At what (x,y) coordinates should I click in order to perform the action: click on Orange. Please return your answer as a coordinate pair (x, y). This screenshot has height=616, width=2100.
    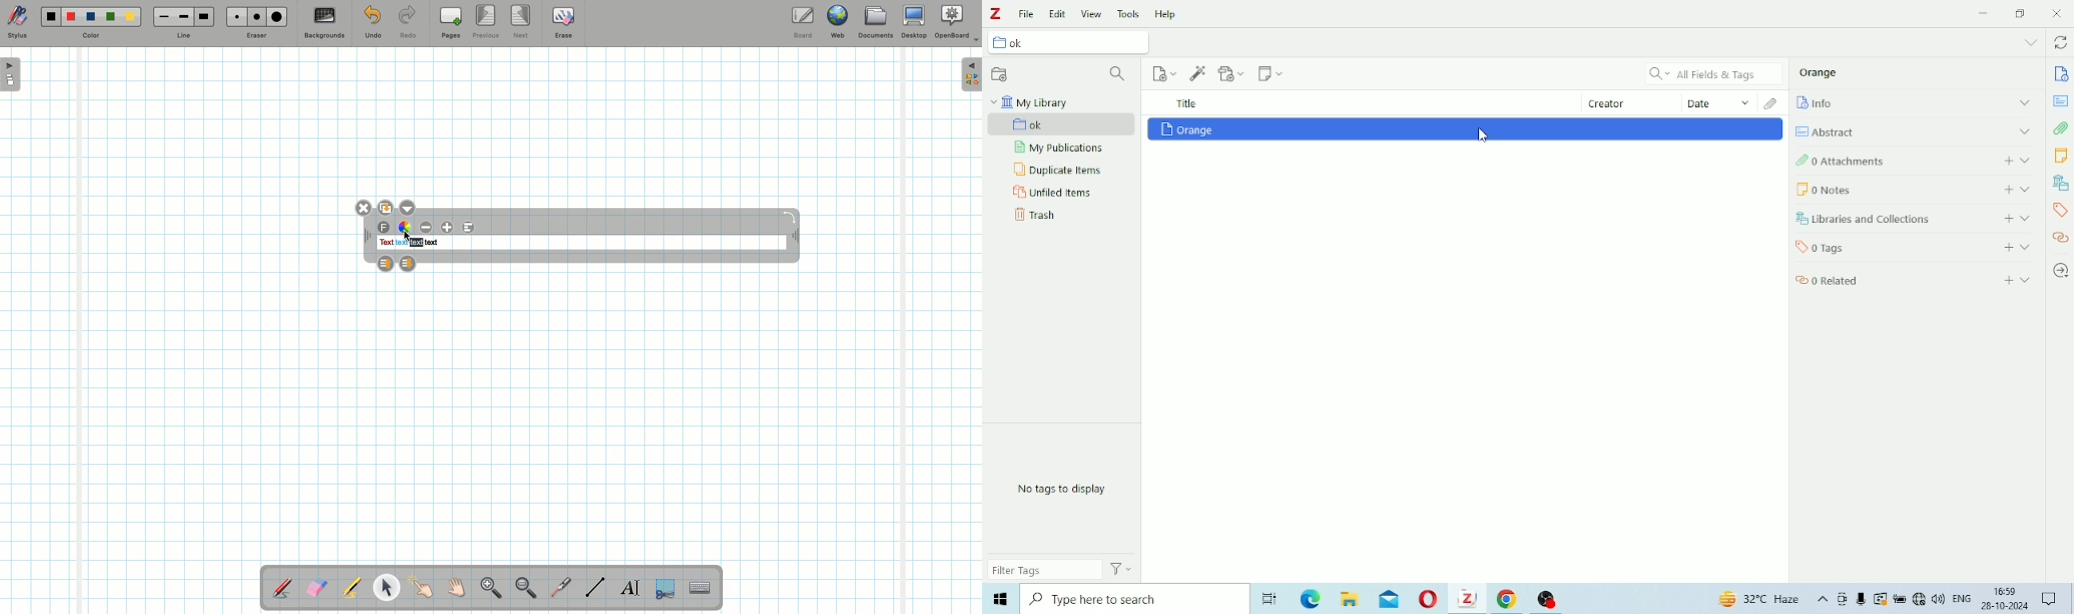
    Looking at the image, I should click on (1819, 72).